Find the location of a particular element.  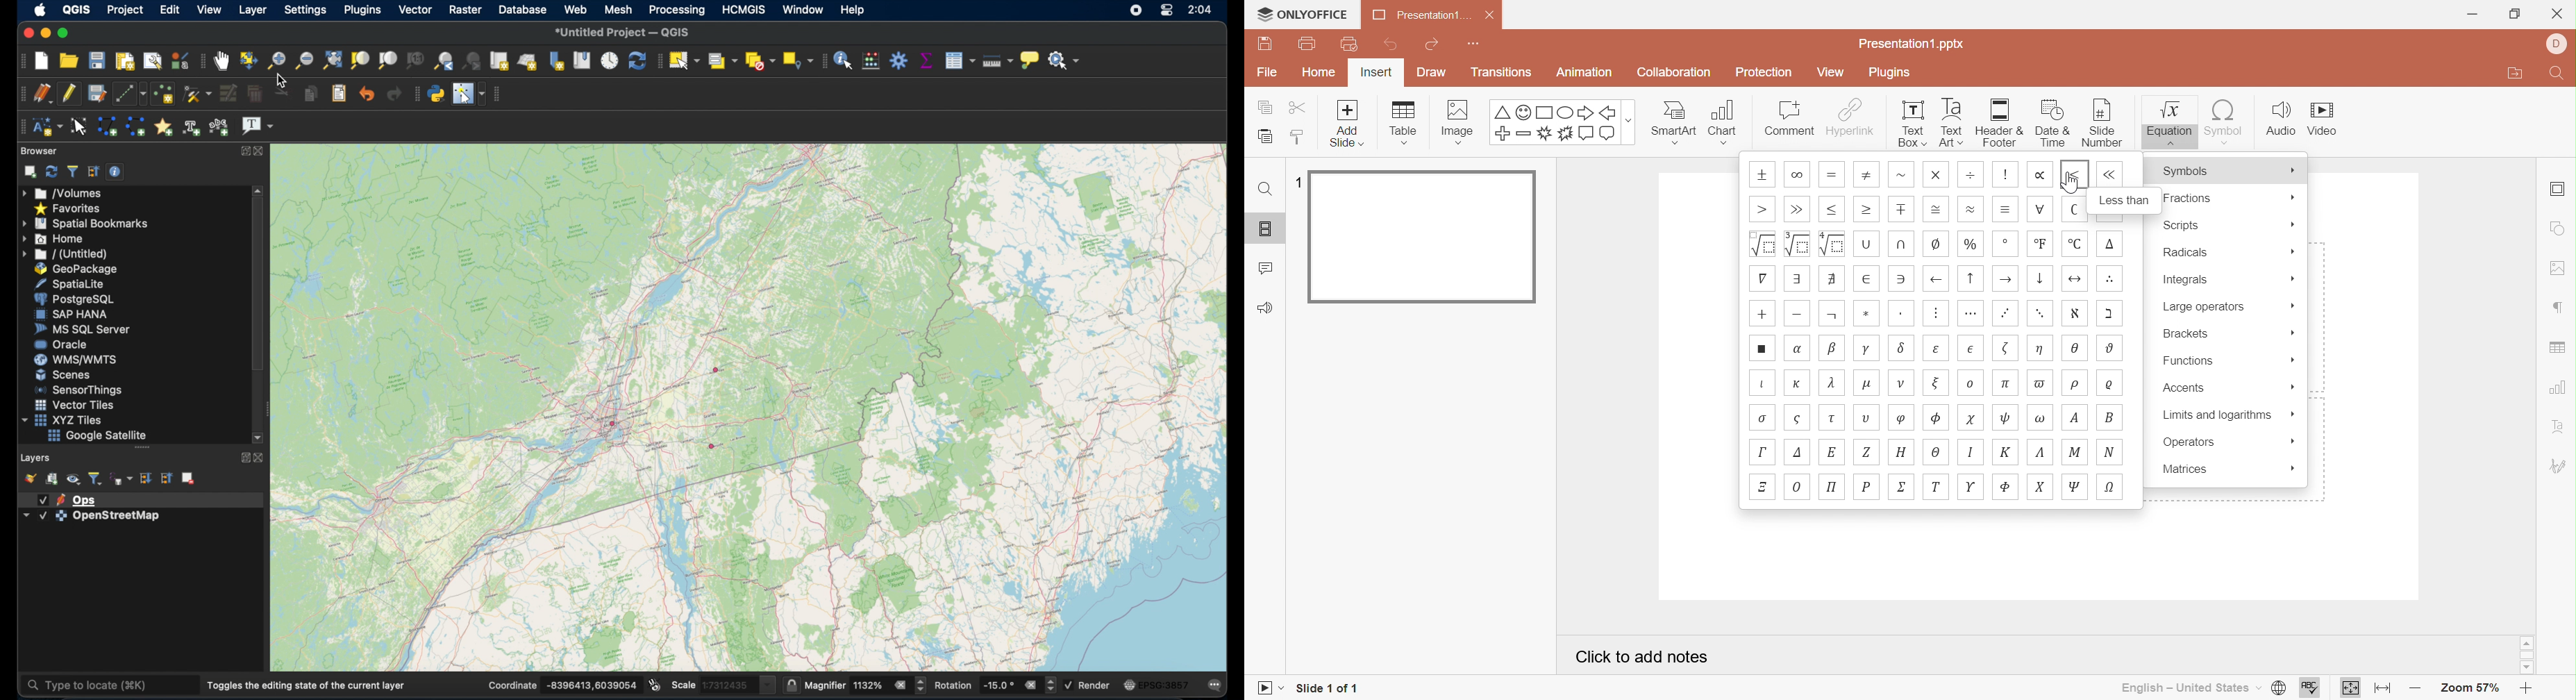

xyzzy tiles is located at coordinates (64, 420).